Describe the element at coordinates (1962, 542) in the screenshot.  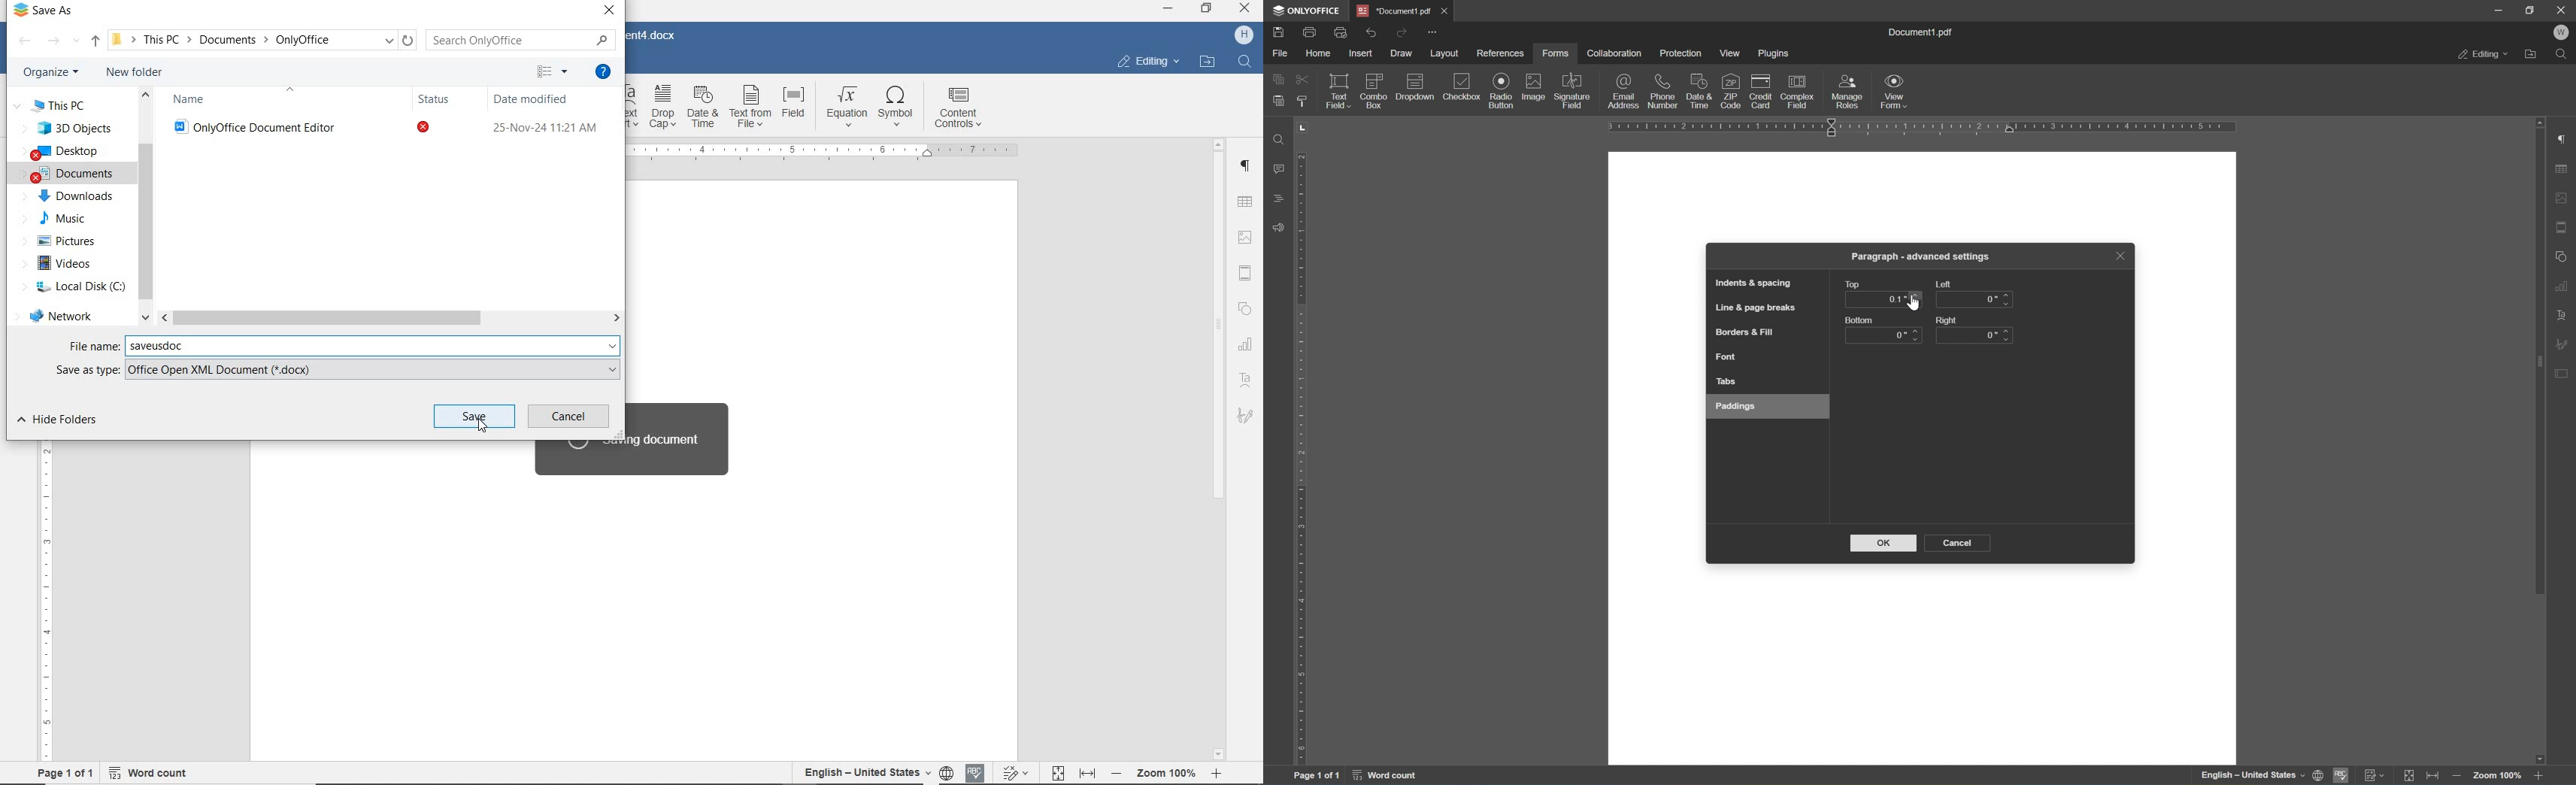
I see `cancel` at that location.